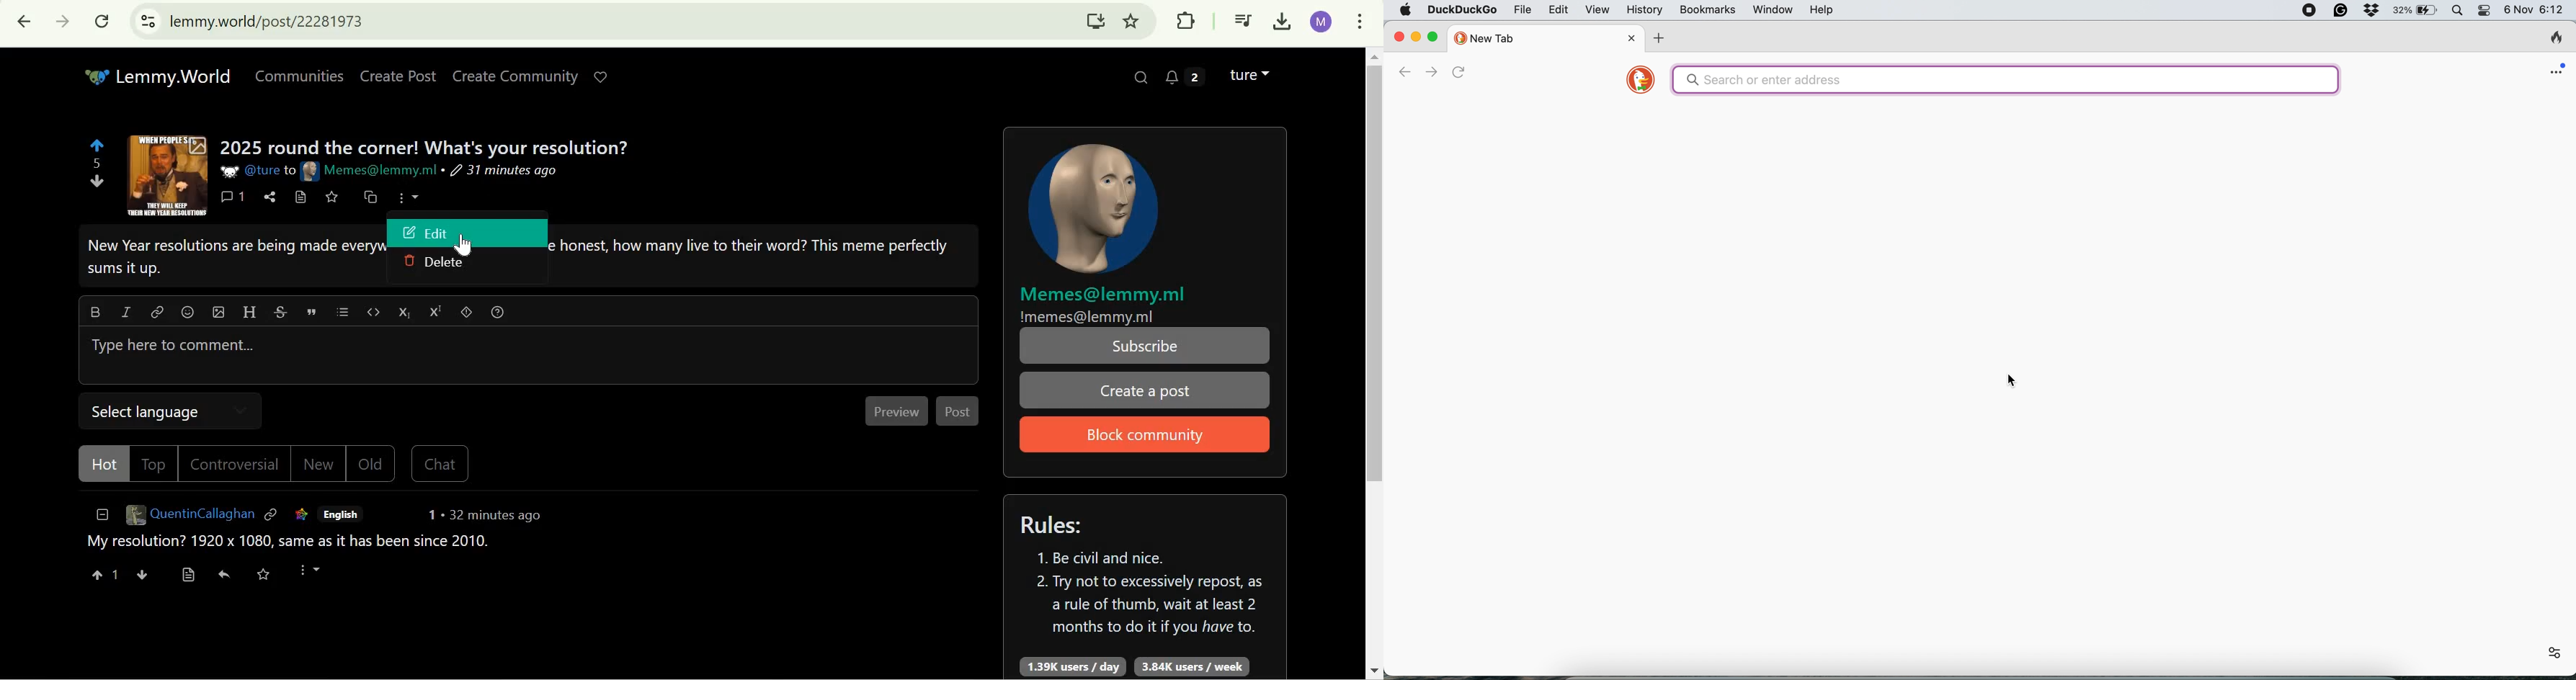  I want to click on window, so click(1775, 10).